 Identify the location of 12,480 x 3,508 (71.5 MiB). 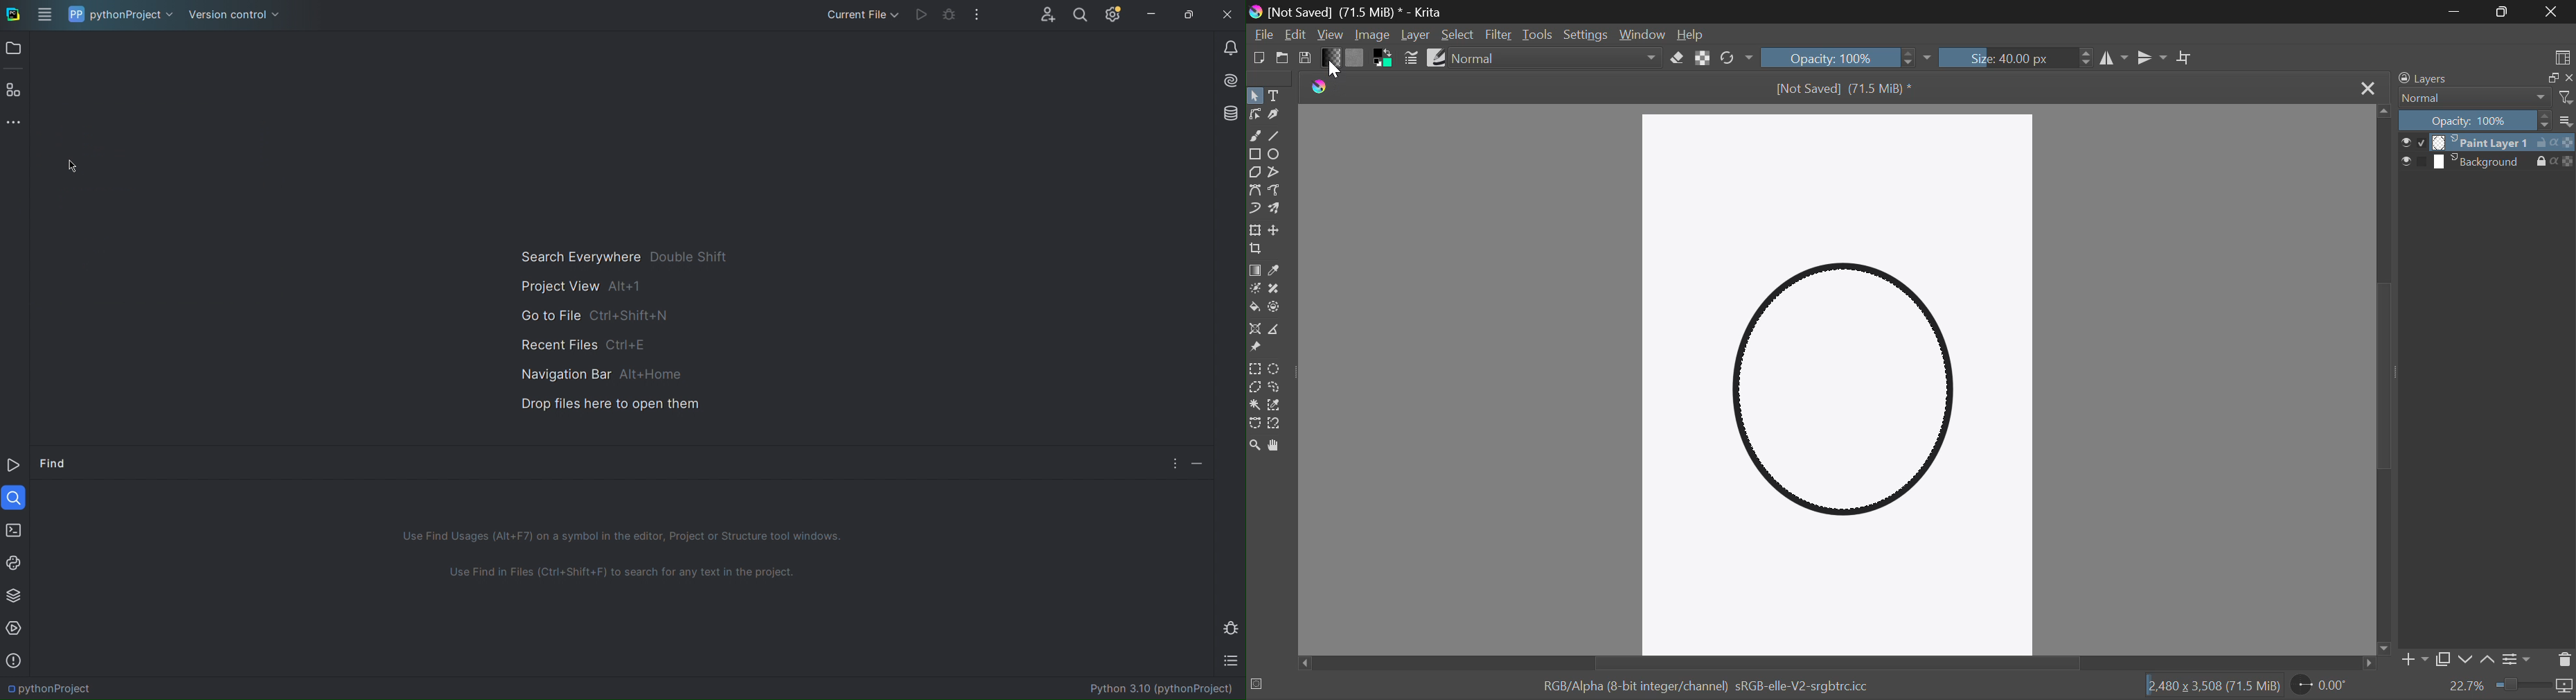
(2213, 686).